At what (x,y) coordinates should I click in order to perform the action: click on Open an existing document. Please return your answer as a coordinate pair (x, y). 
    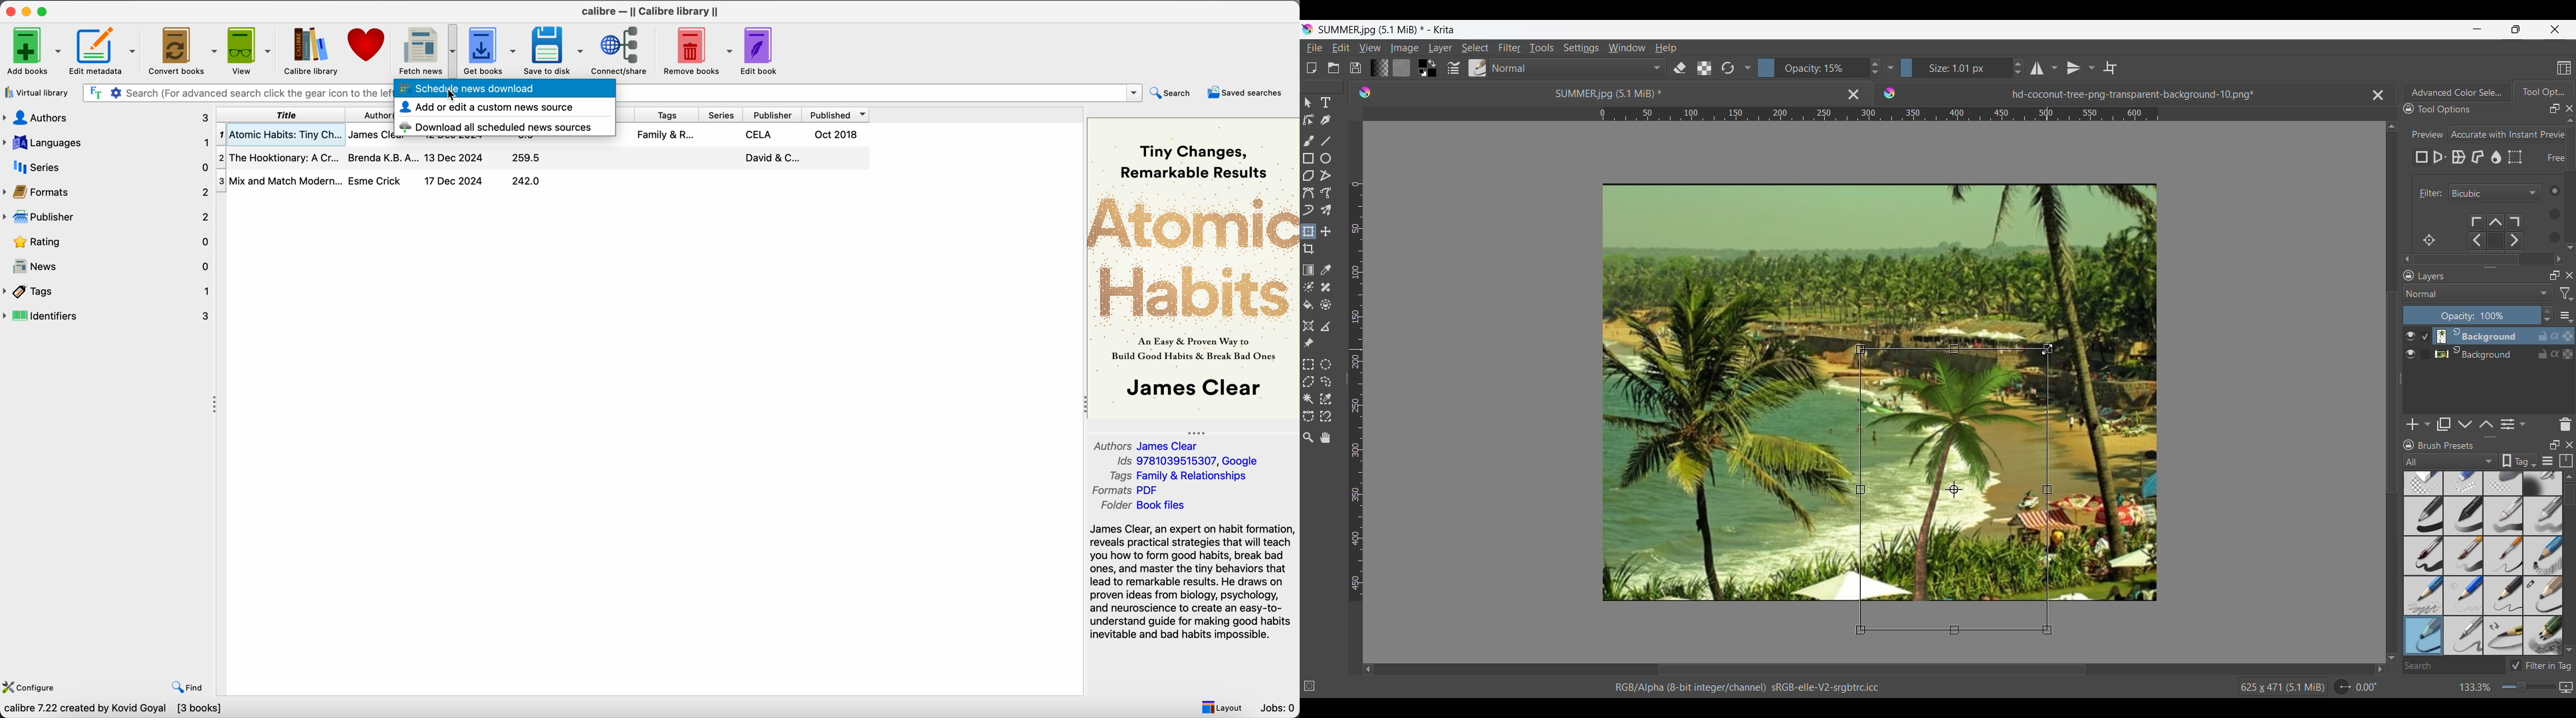
    Looking at the image, I should click on (1333, 68).